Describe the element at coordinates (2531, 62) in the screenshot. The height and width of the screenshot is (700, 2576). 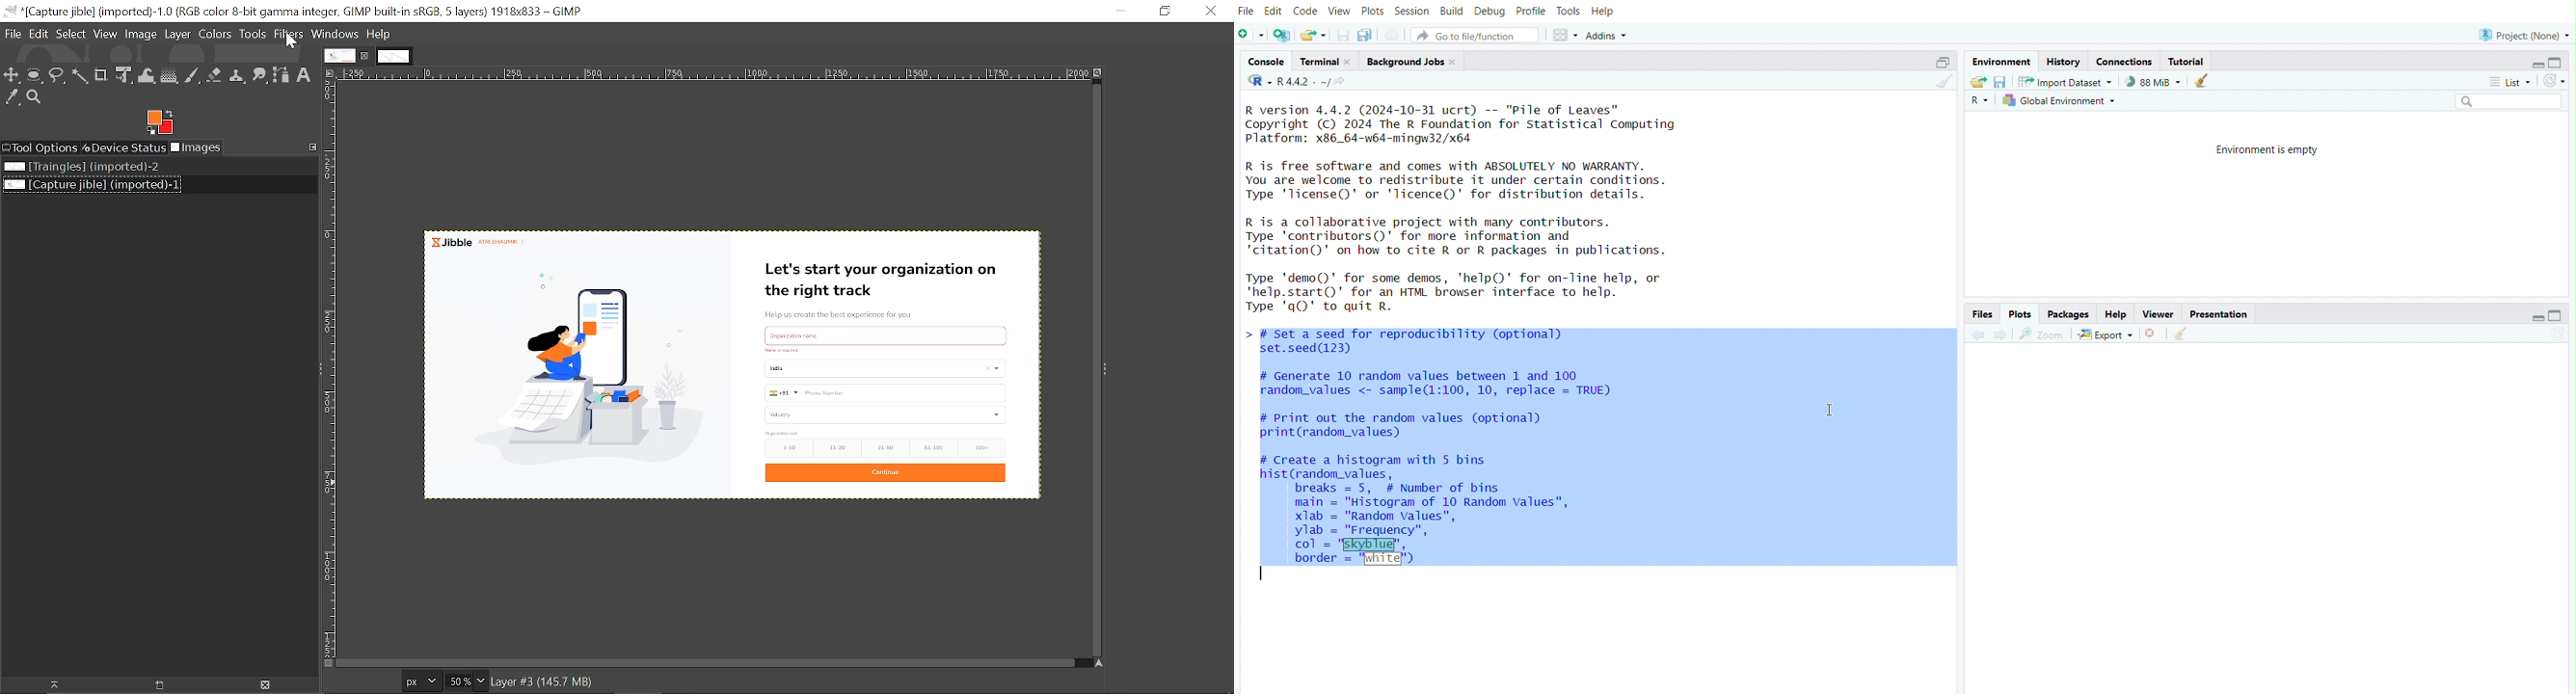
I see `minimize` at that location.